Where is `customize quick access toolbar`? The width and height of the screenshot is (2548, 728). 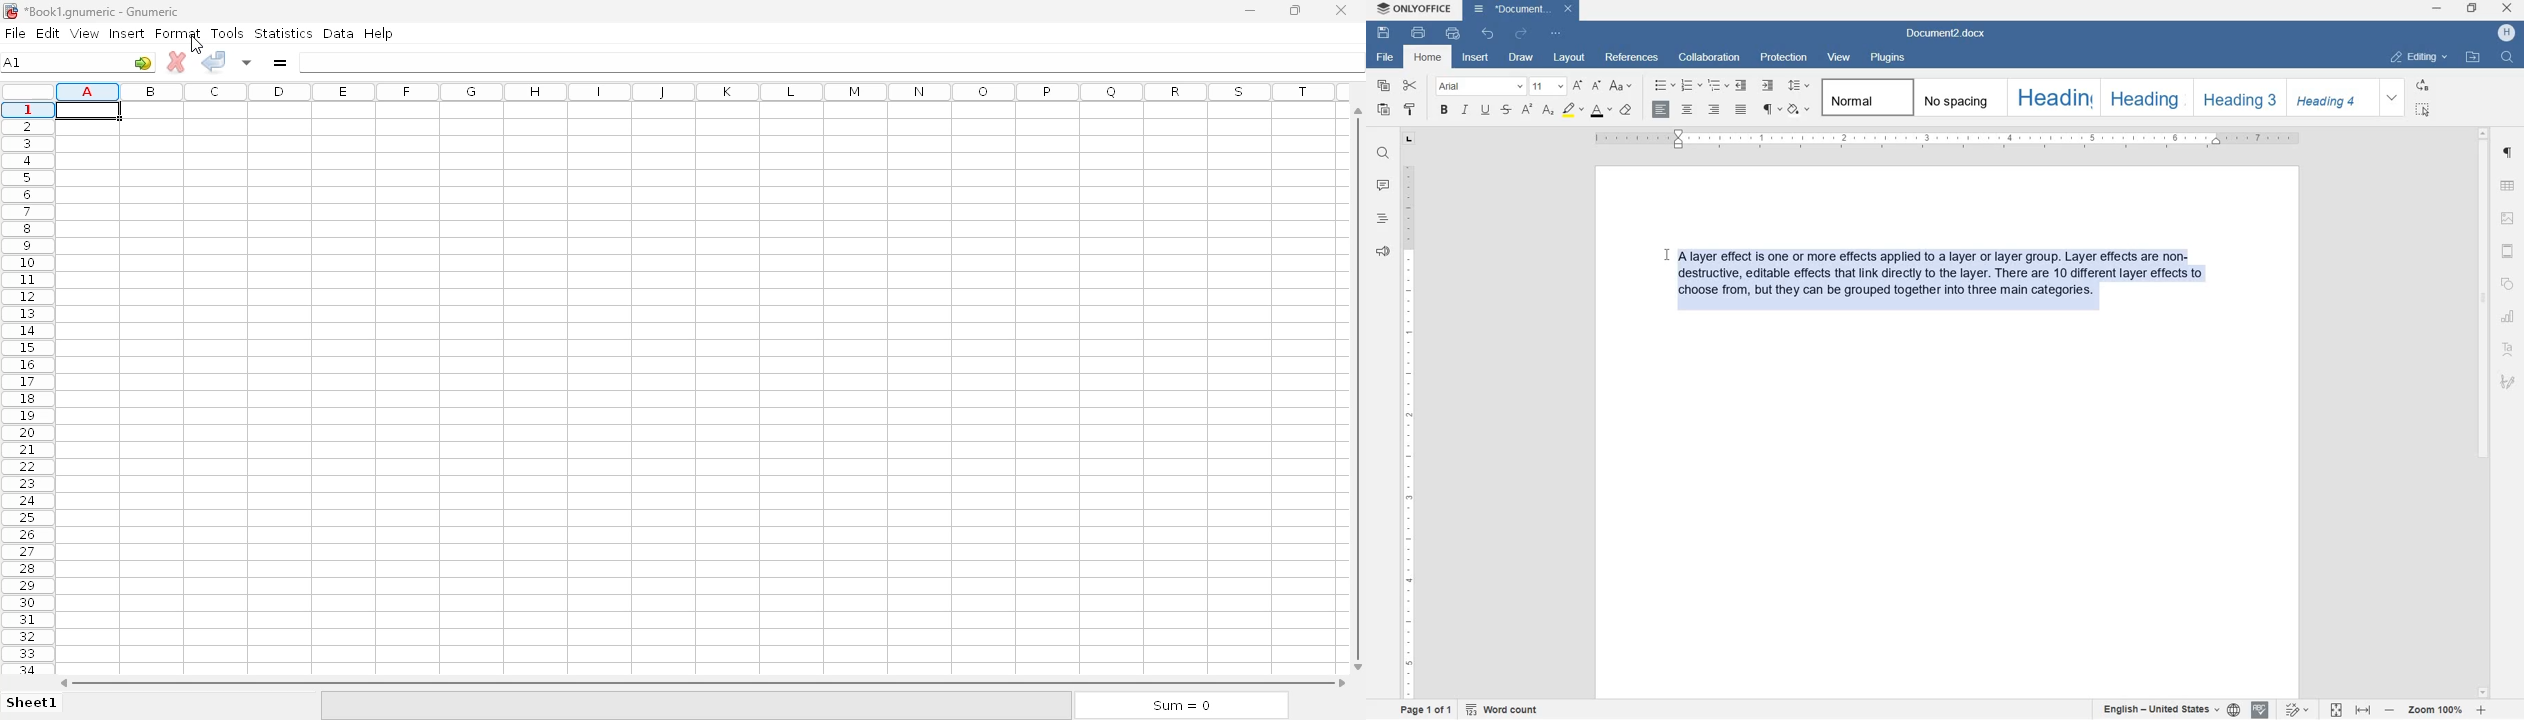
customize quick access toolbar is located at coordinates (1556, 34).